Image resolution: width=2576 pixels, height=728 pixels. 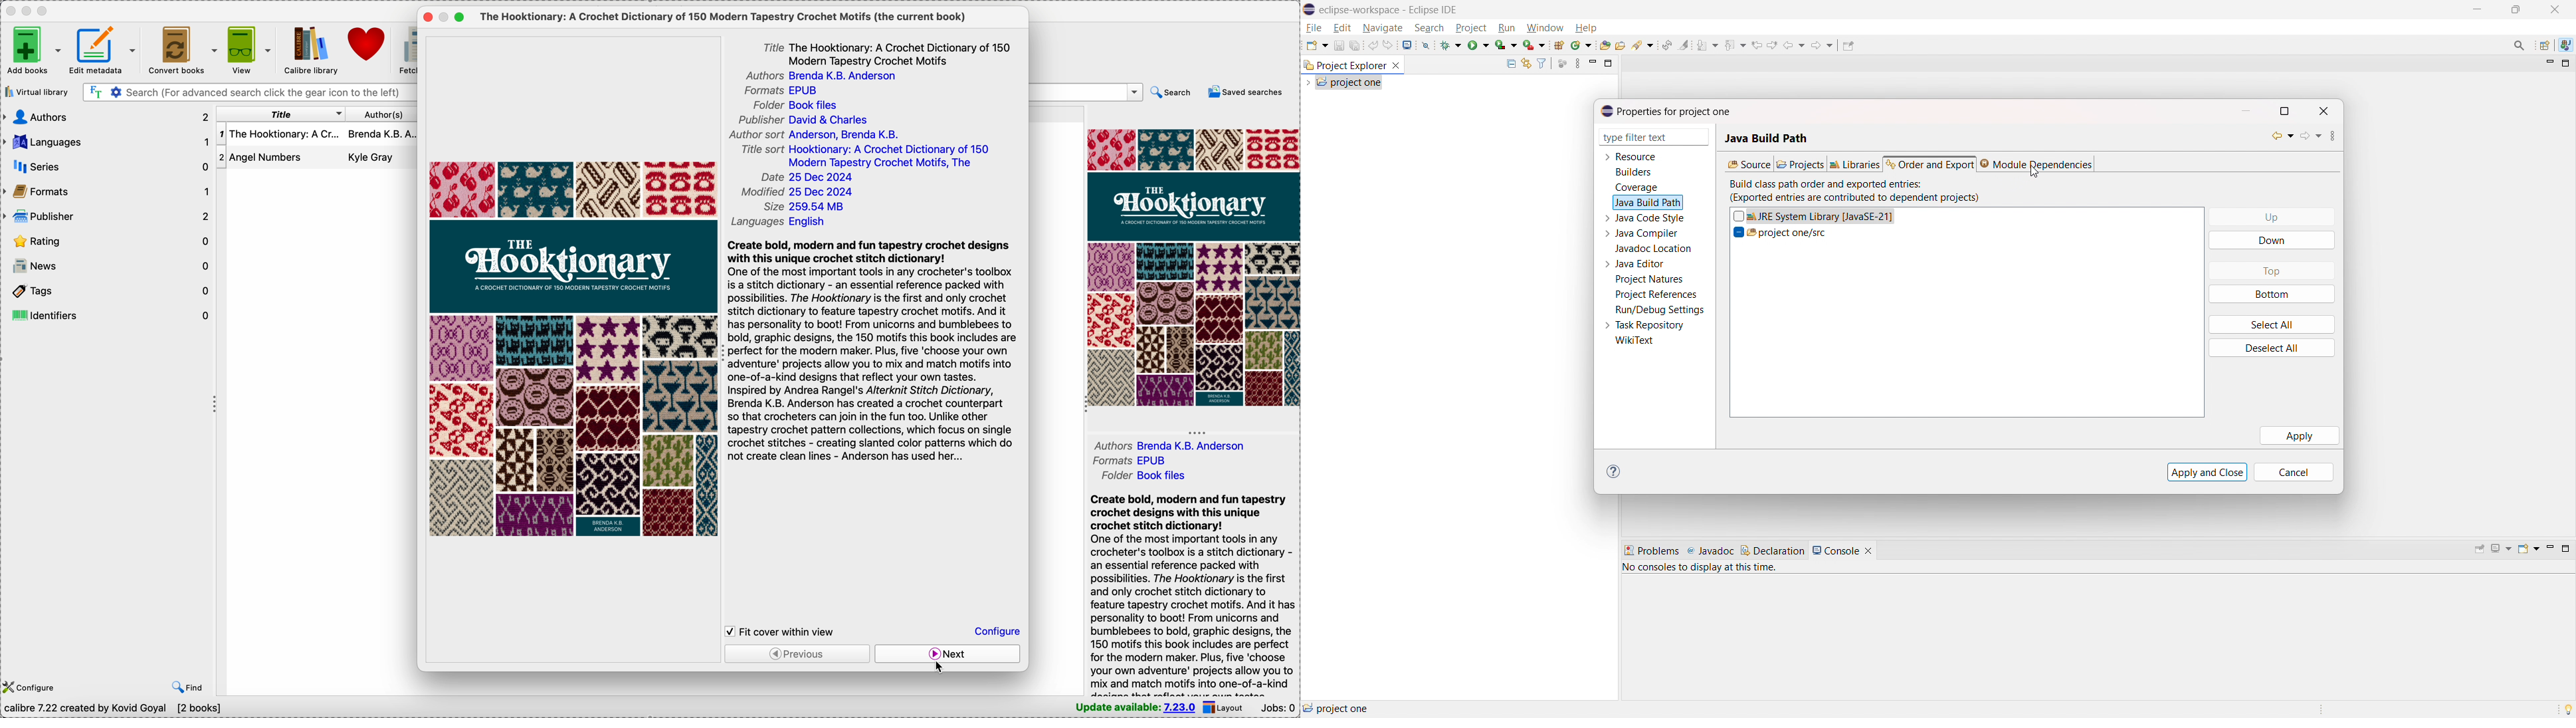 What do you see at coordinates (1349, 82) in the screenshot?
I see `project one` at bounding box center [1349, 82].